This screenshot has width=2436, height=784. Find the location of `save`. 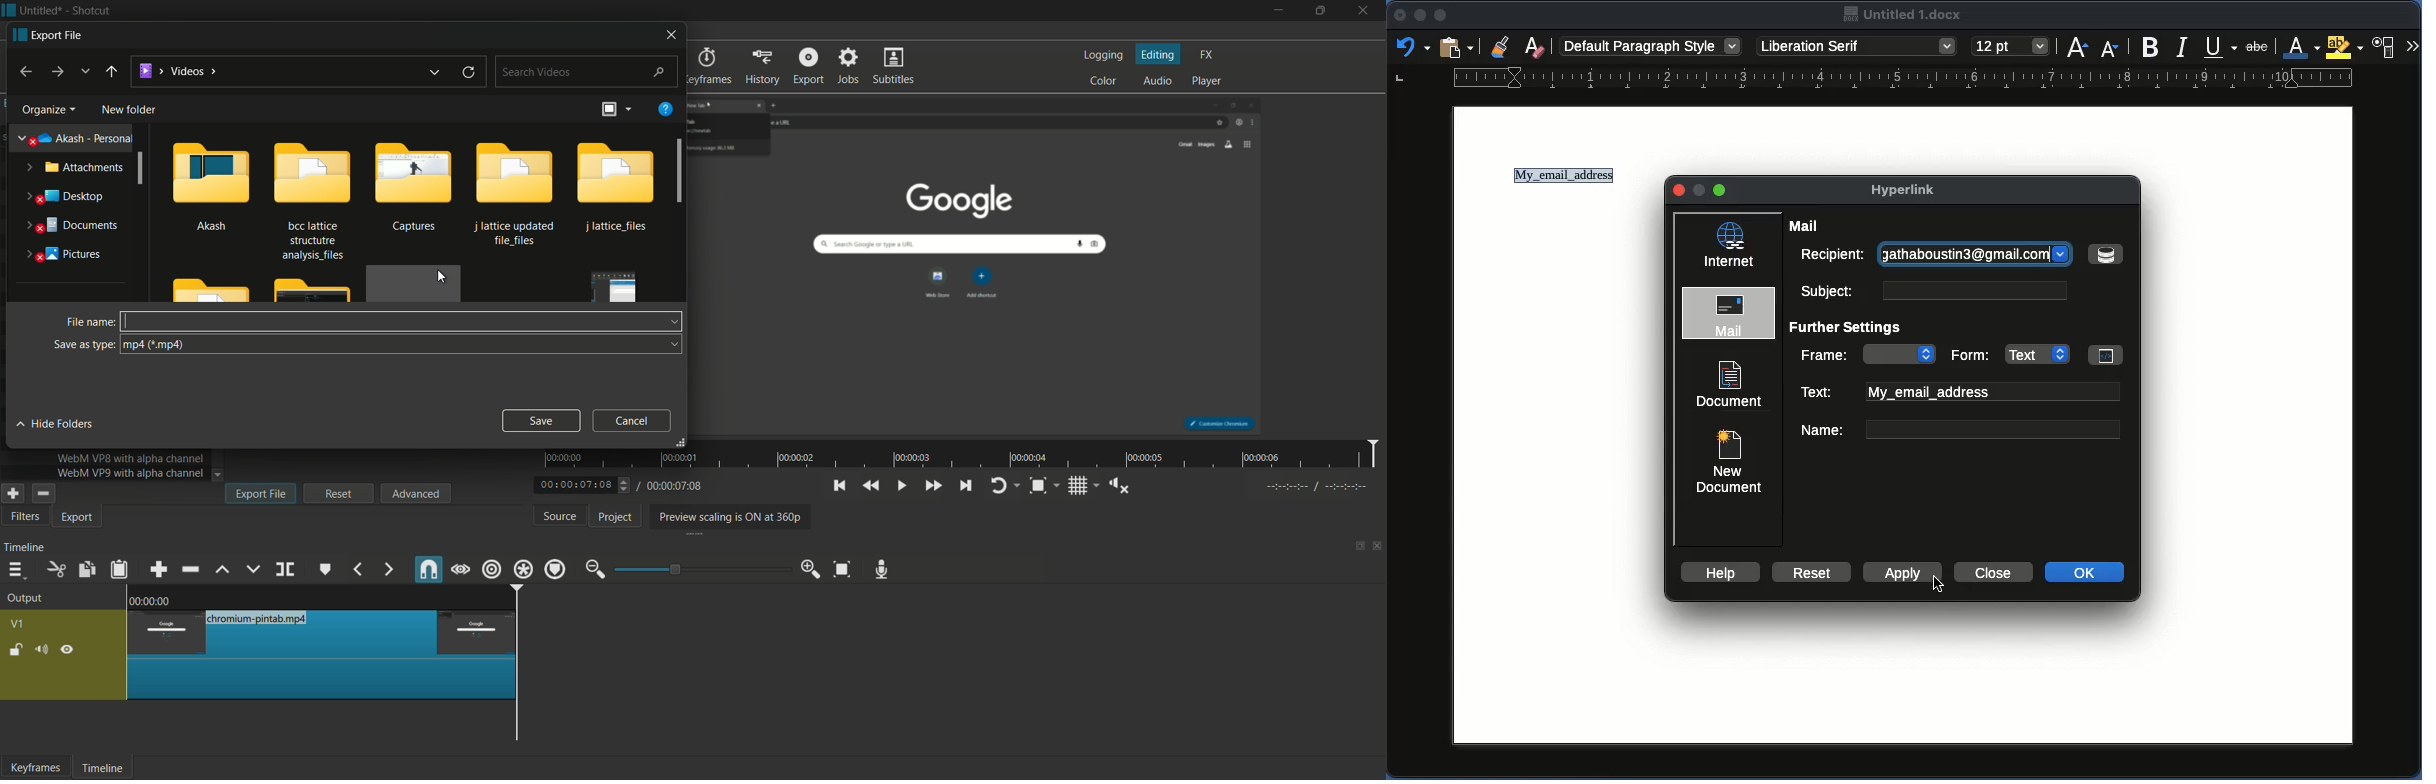

save is located at coordinates (540, 419).